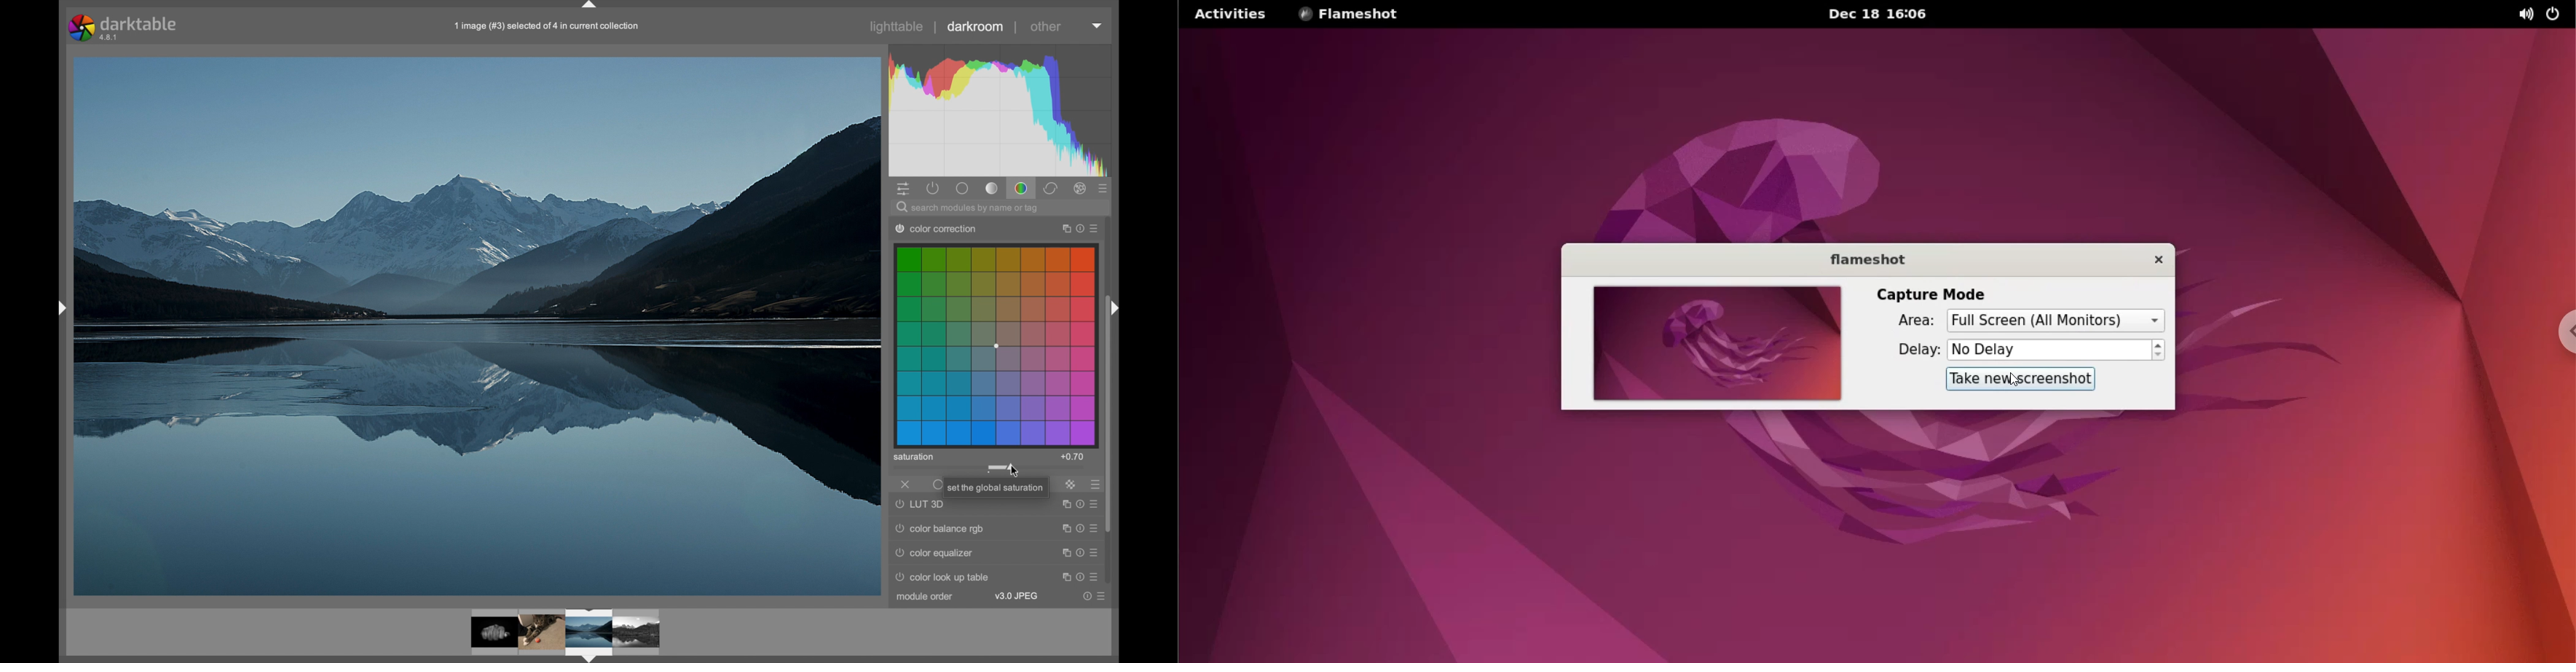 The image size is (2576, 672). I want to click on correct, so click(1052, 189).